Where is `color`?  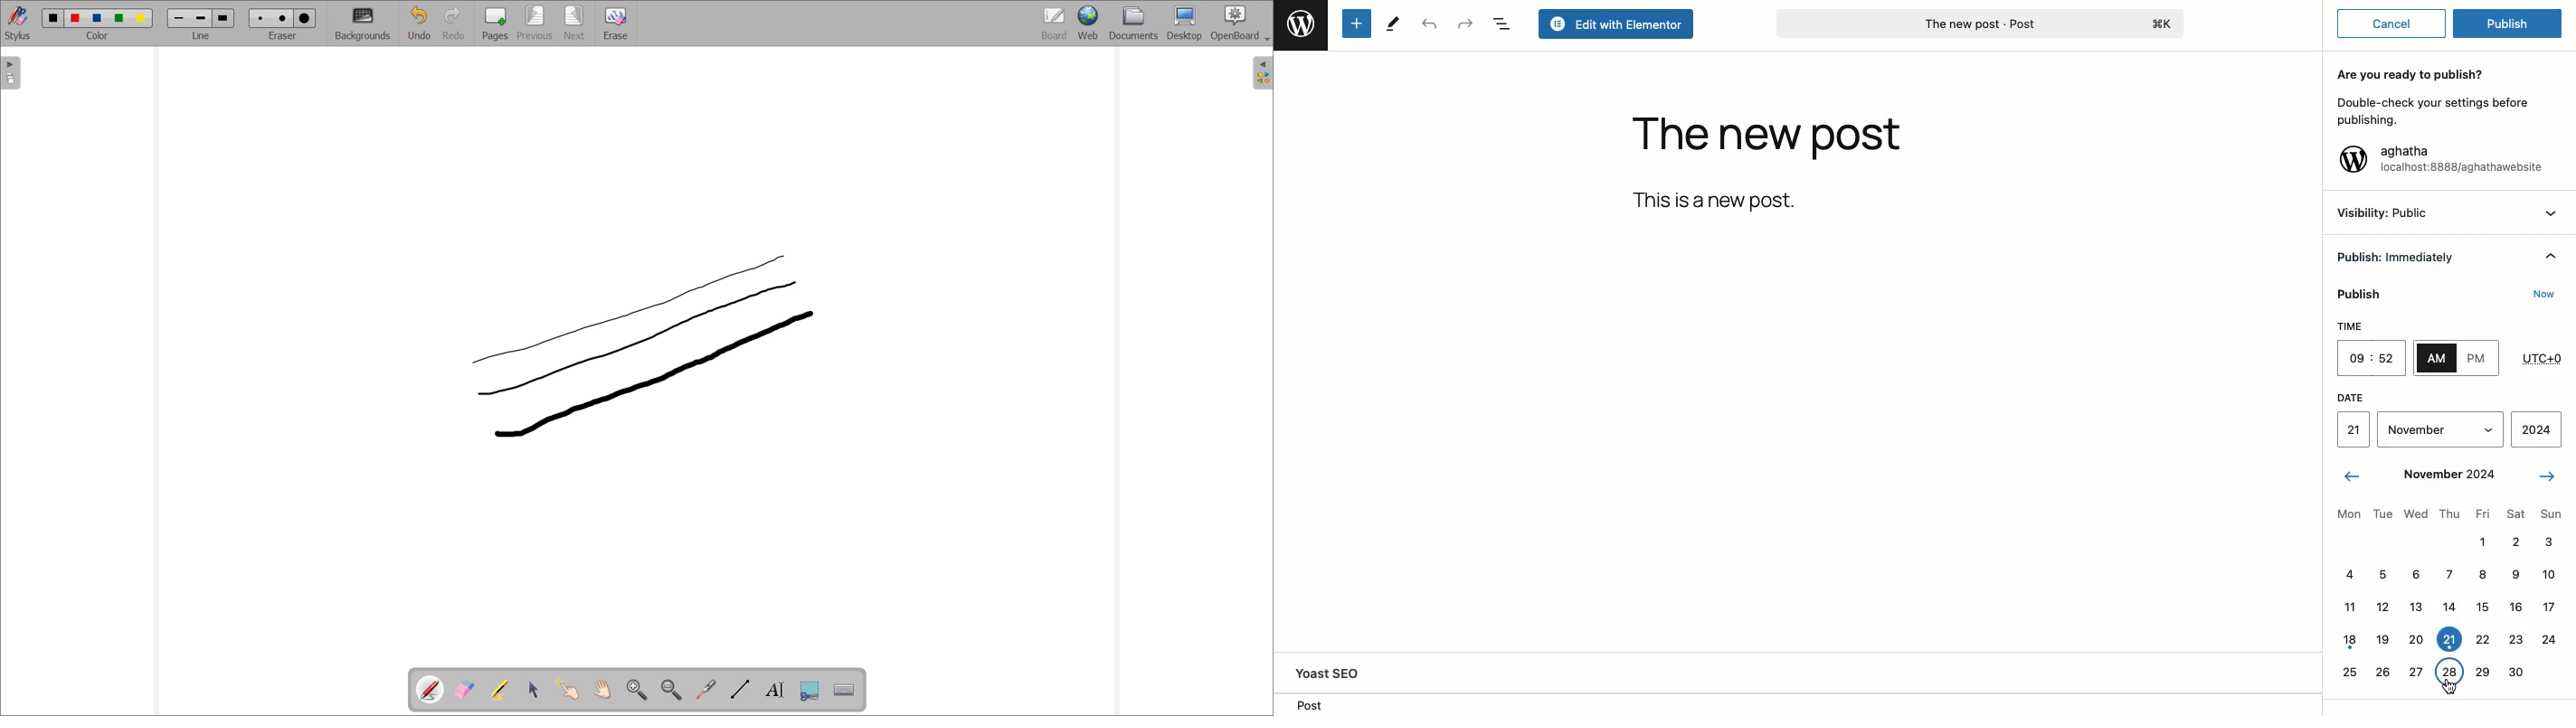
color is located at coordinates (54, 17).